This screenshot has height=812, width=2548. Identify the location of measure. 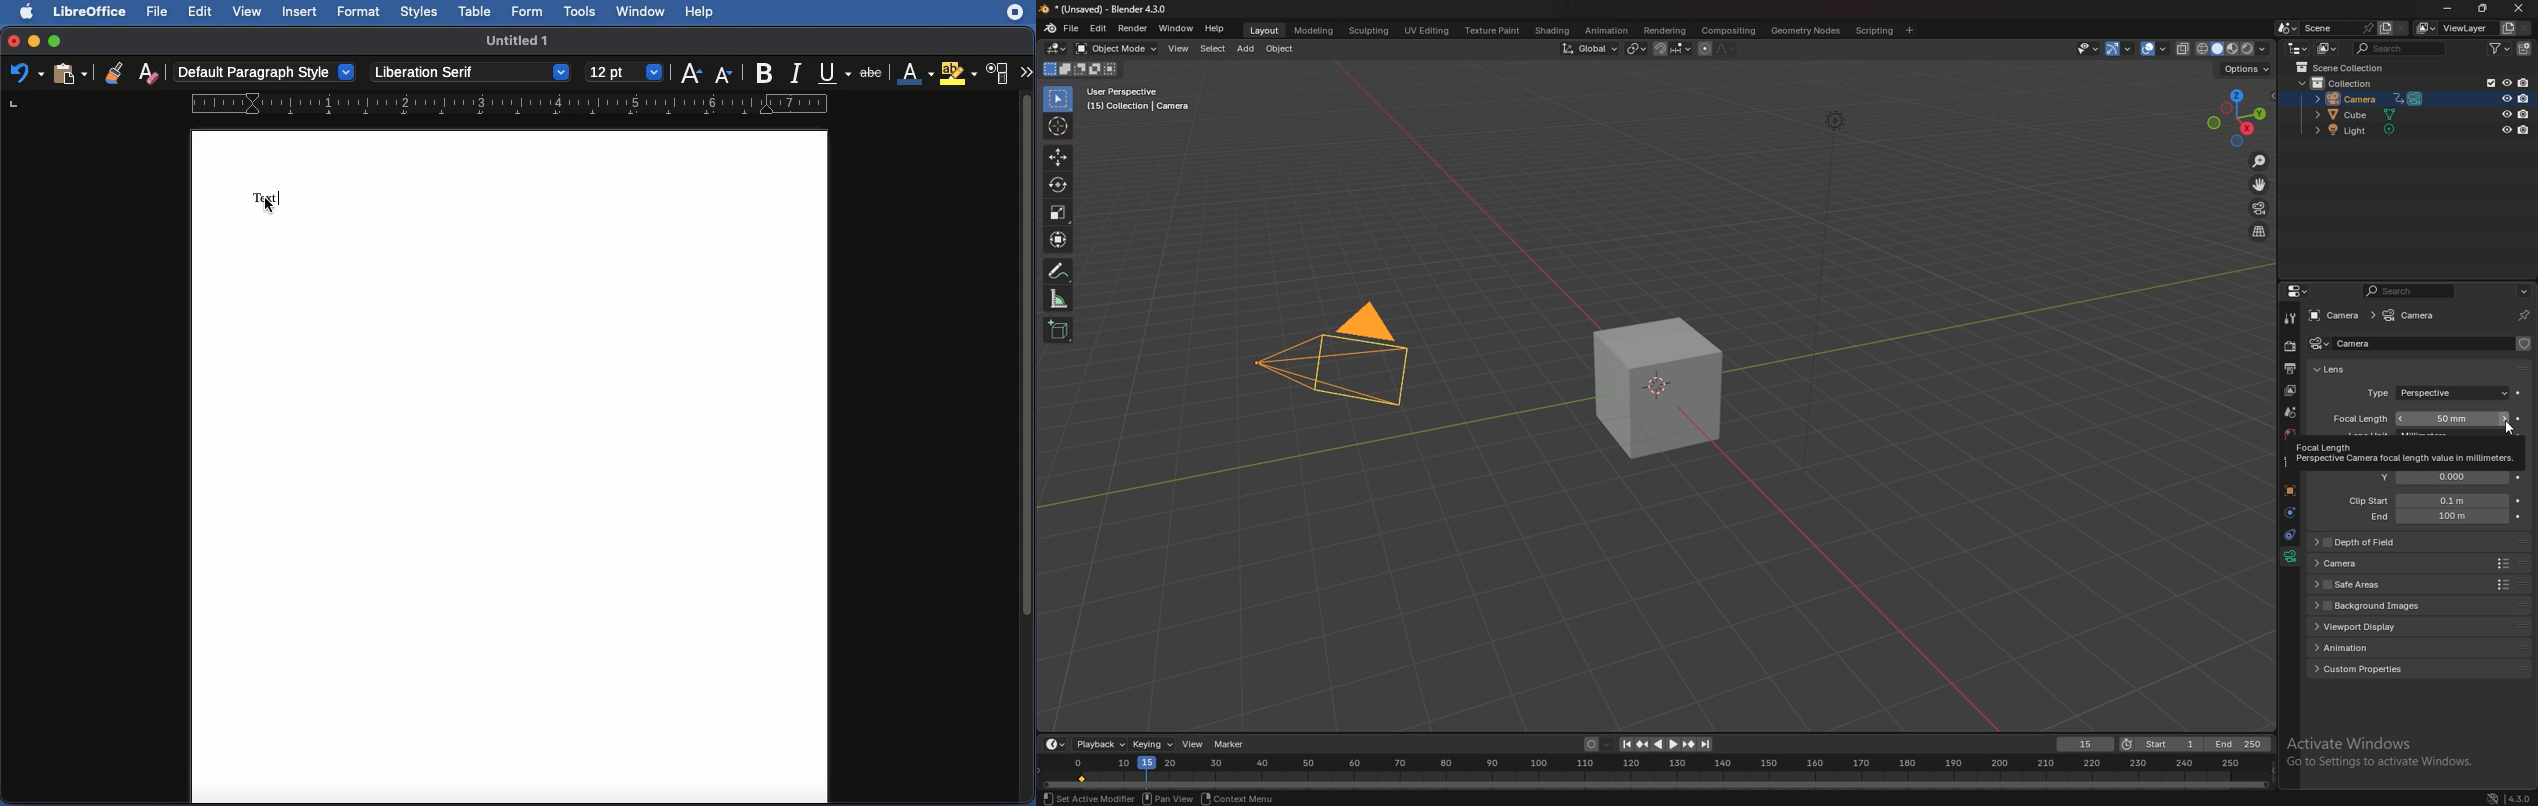
(1059, 297).